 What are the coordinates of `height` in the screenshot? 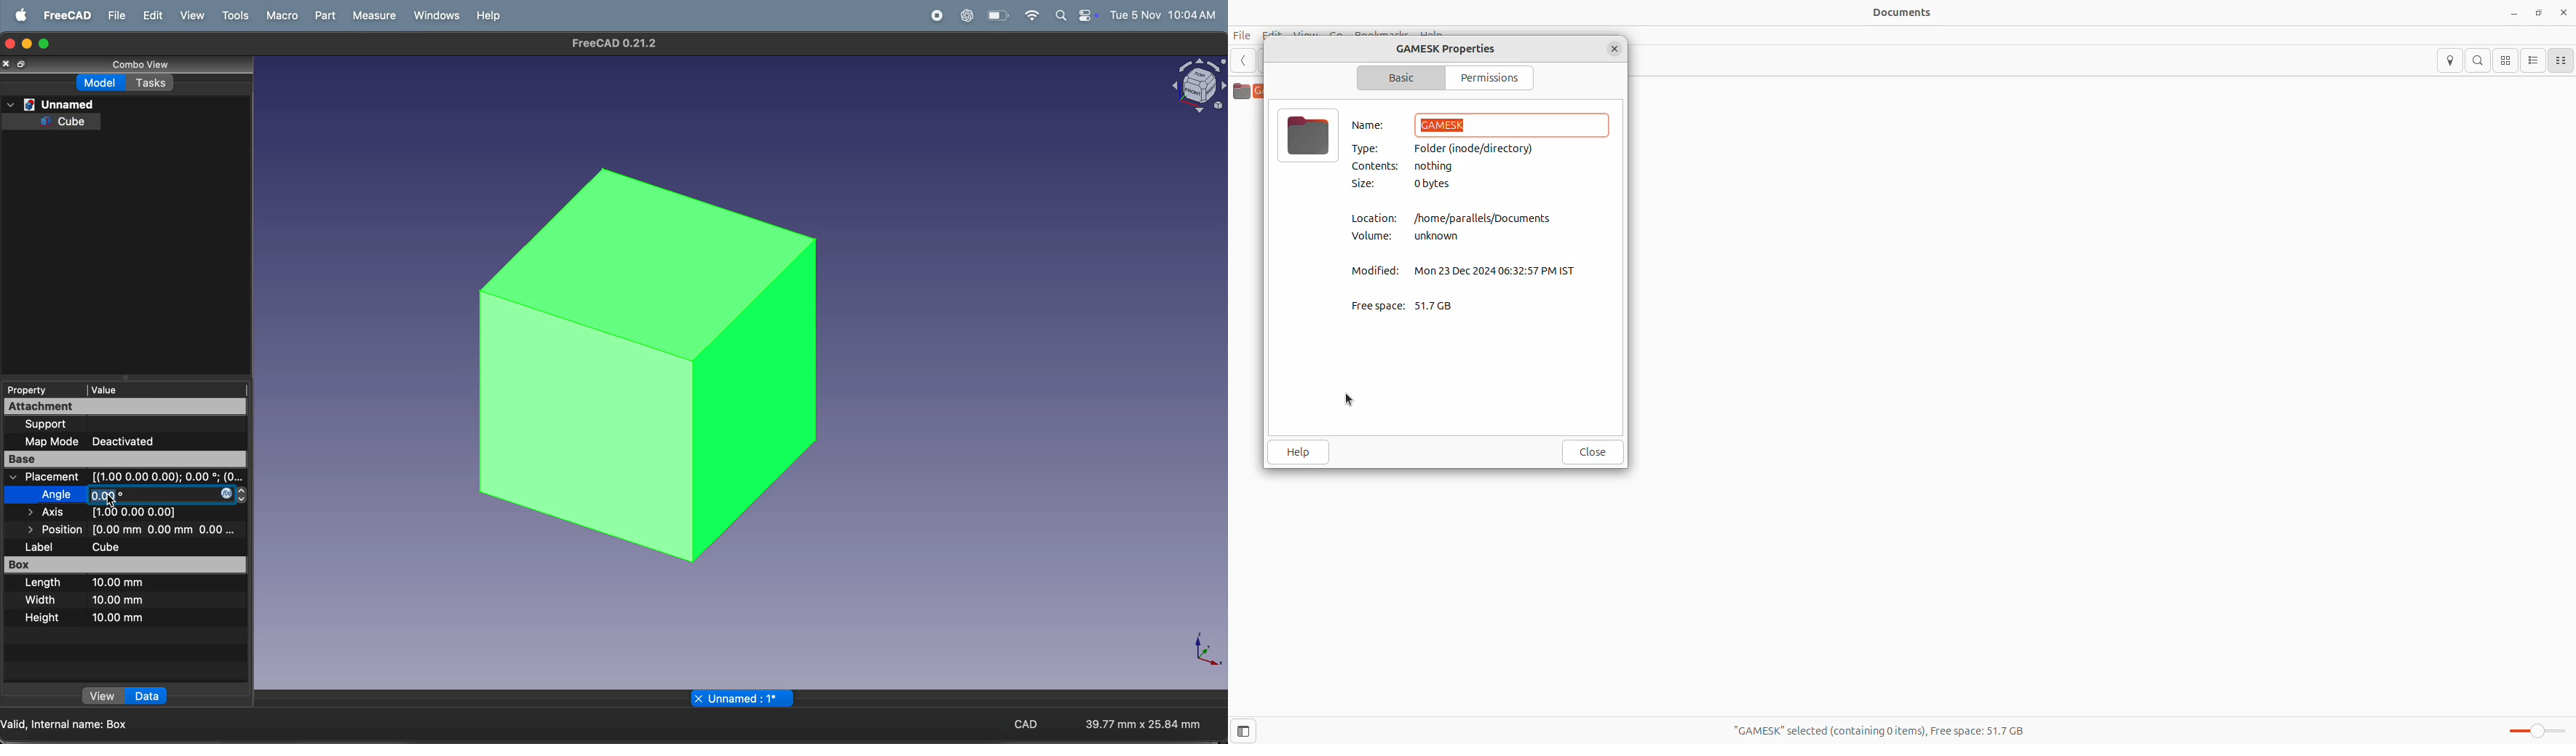 It's located at (40, 622).